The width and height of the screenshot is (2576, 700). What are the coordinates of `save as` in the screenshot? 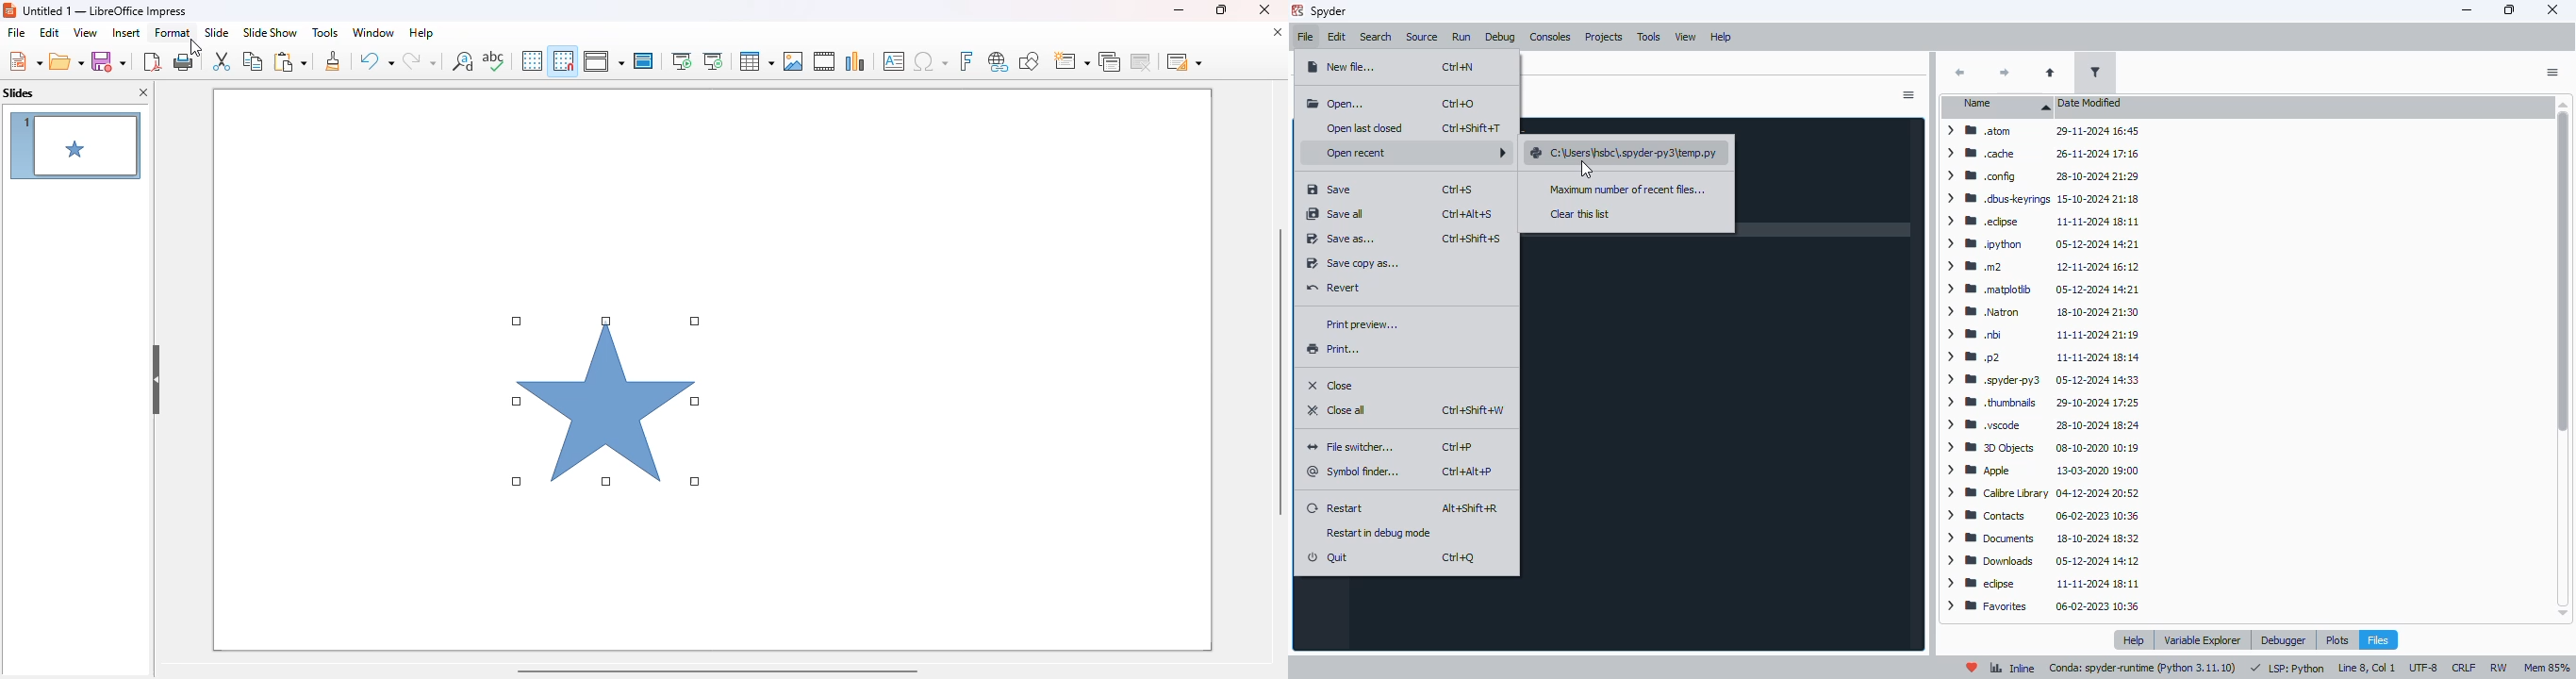 It's located at (1340, 240).